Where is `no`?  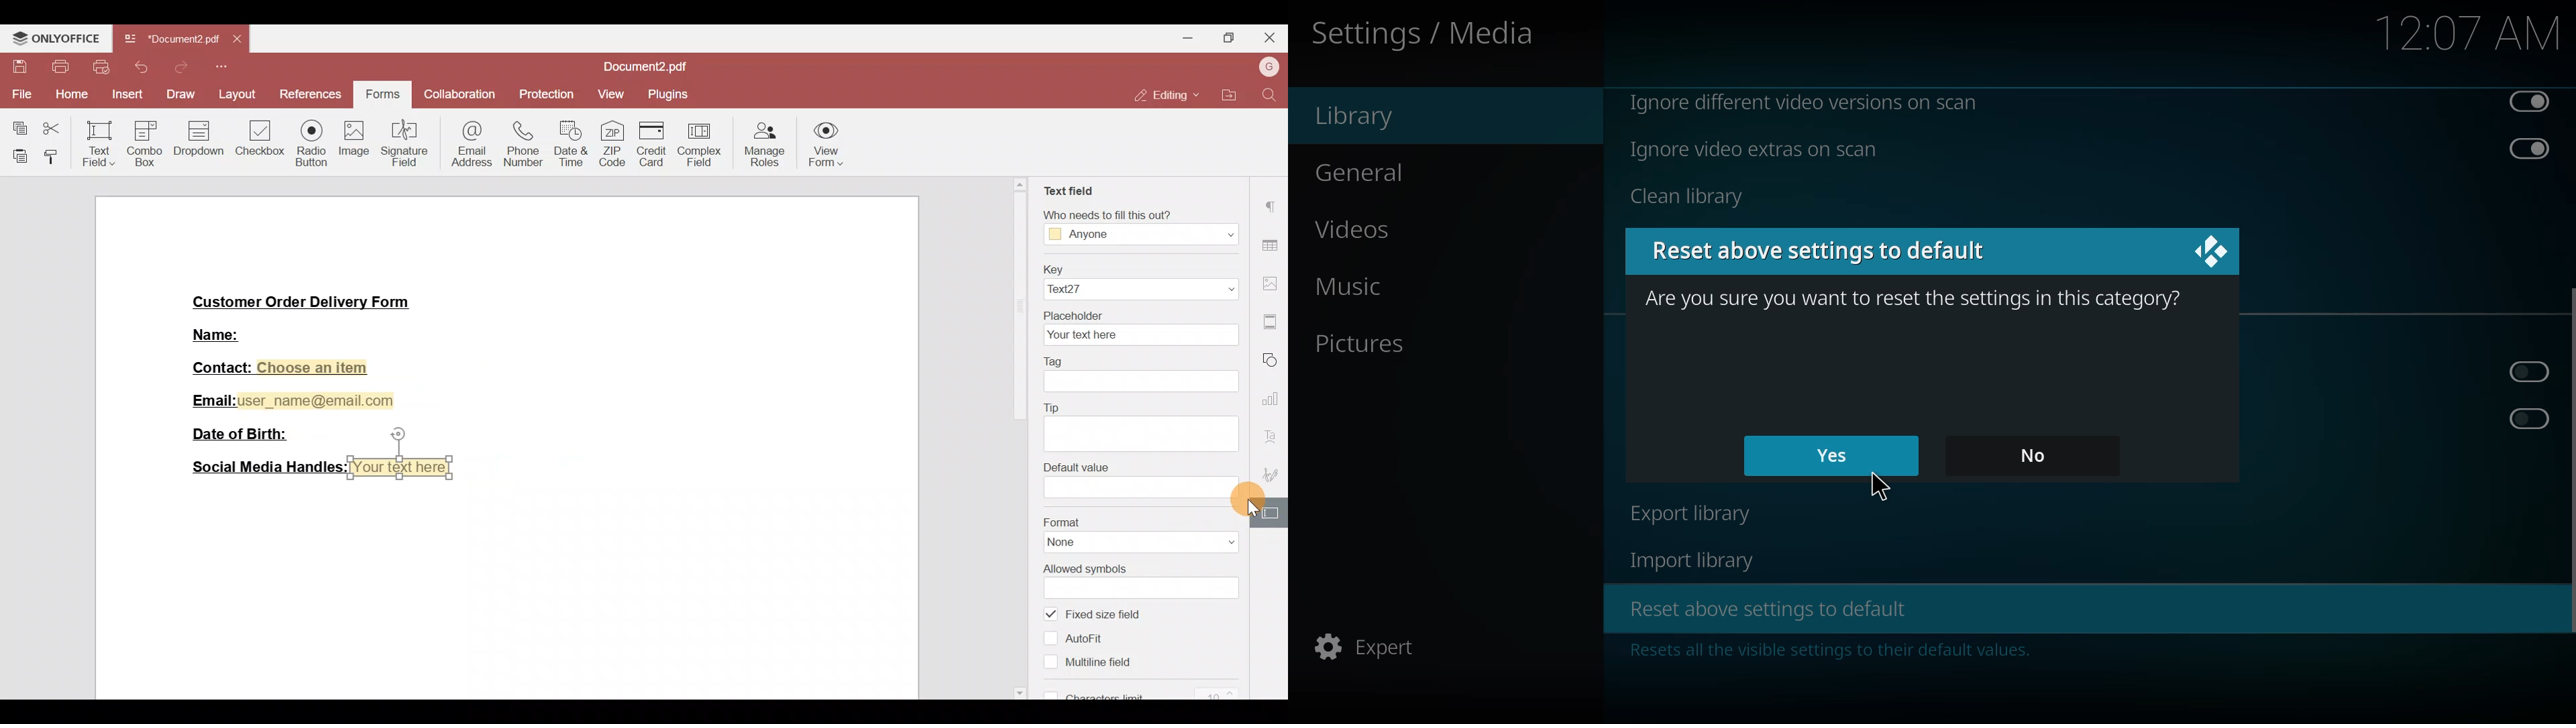
no is located at coordinates (2033, 457).